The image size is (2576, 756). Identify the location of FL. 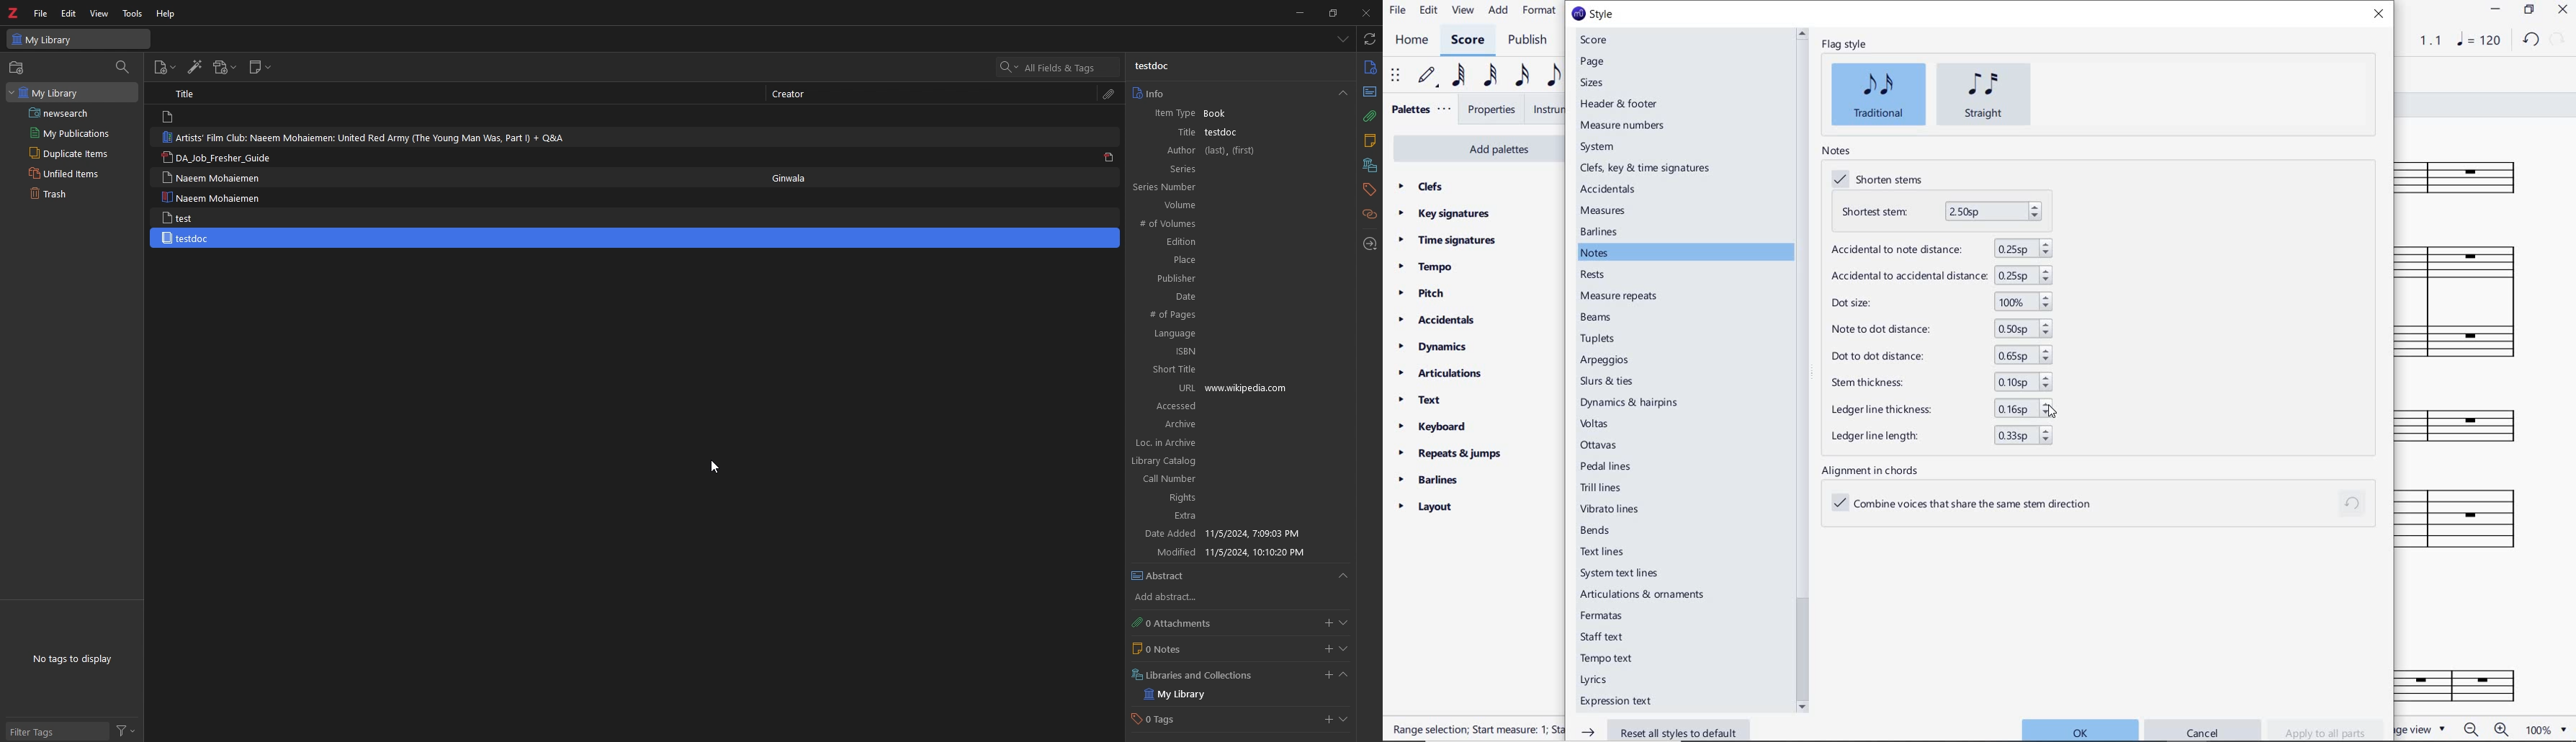
(2470, 679).